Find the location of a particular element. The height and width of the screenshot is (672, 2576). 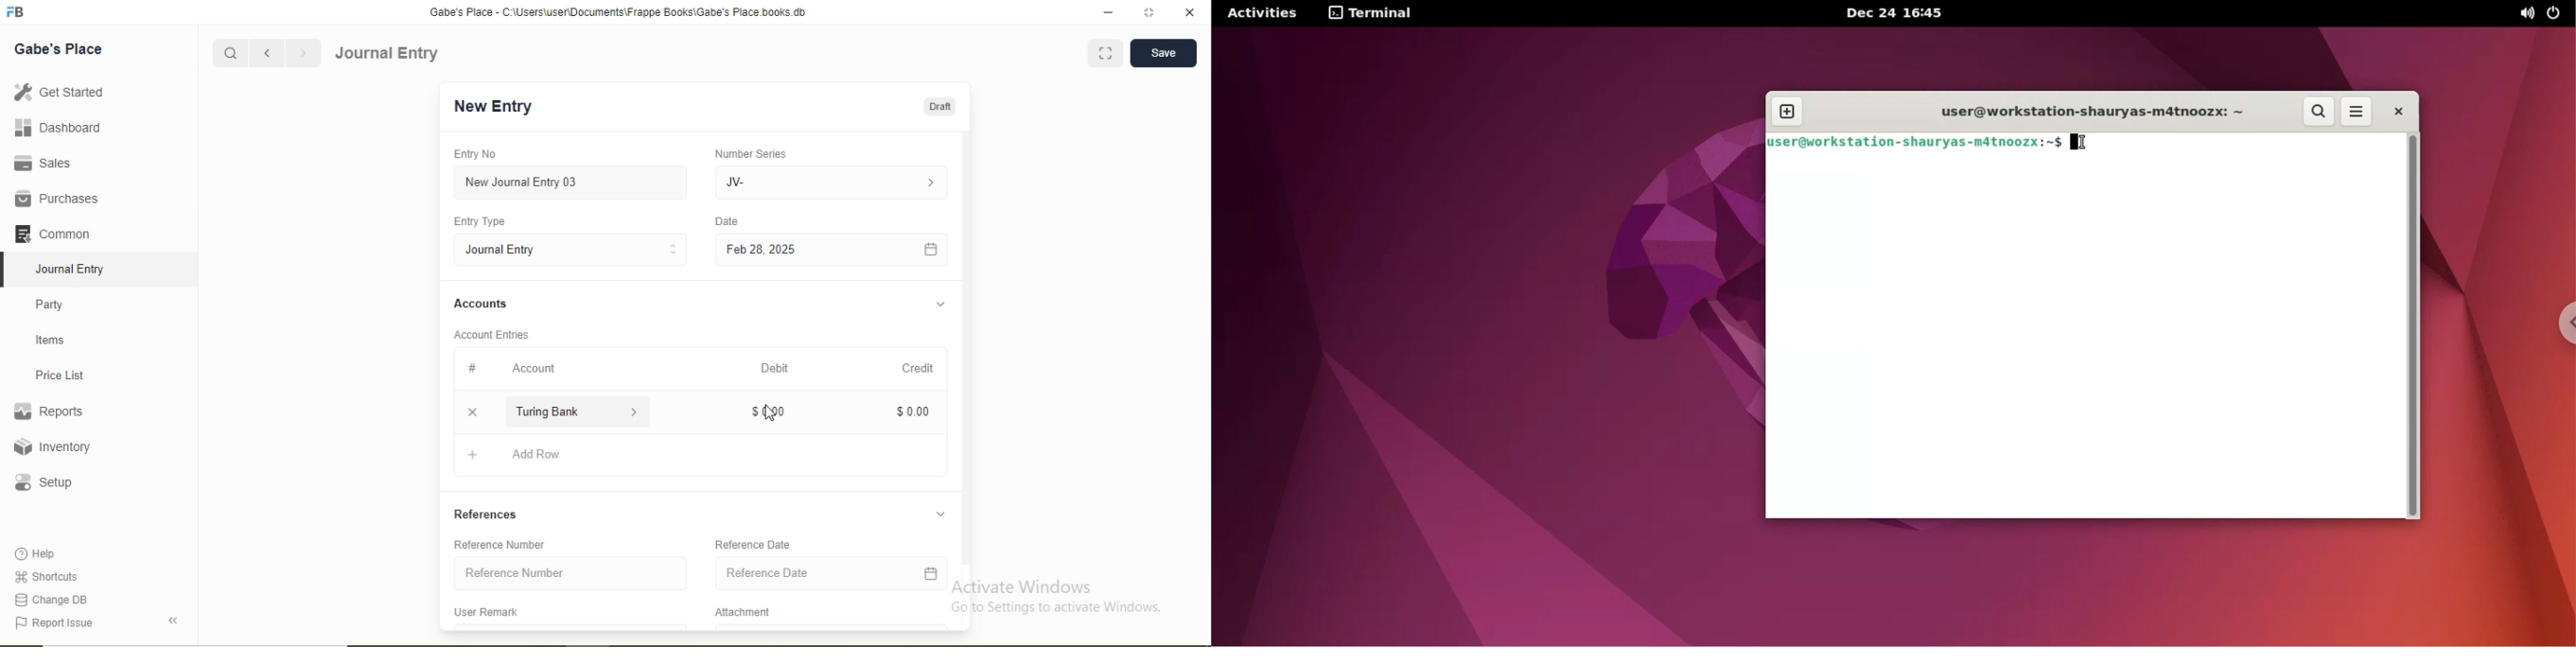

Accounts is located at coordinates (481, 303).